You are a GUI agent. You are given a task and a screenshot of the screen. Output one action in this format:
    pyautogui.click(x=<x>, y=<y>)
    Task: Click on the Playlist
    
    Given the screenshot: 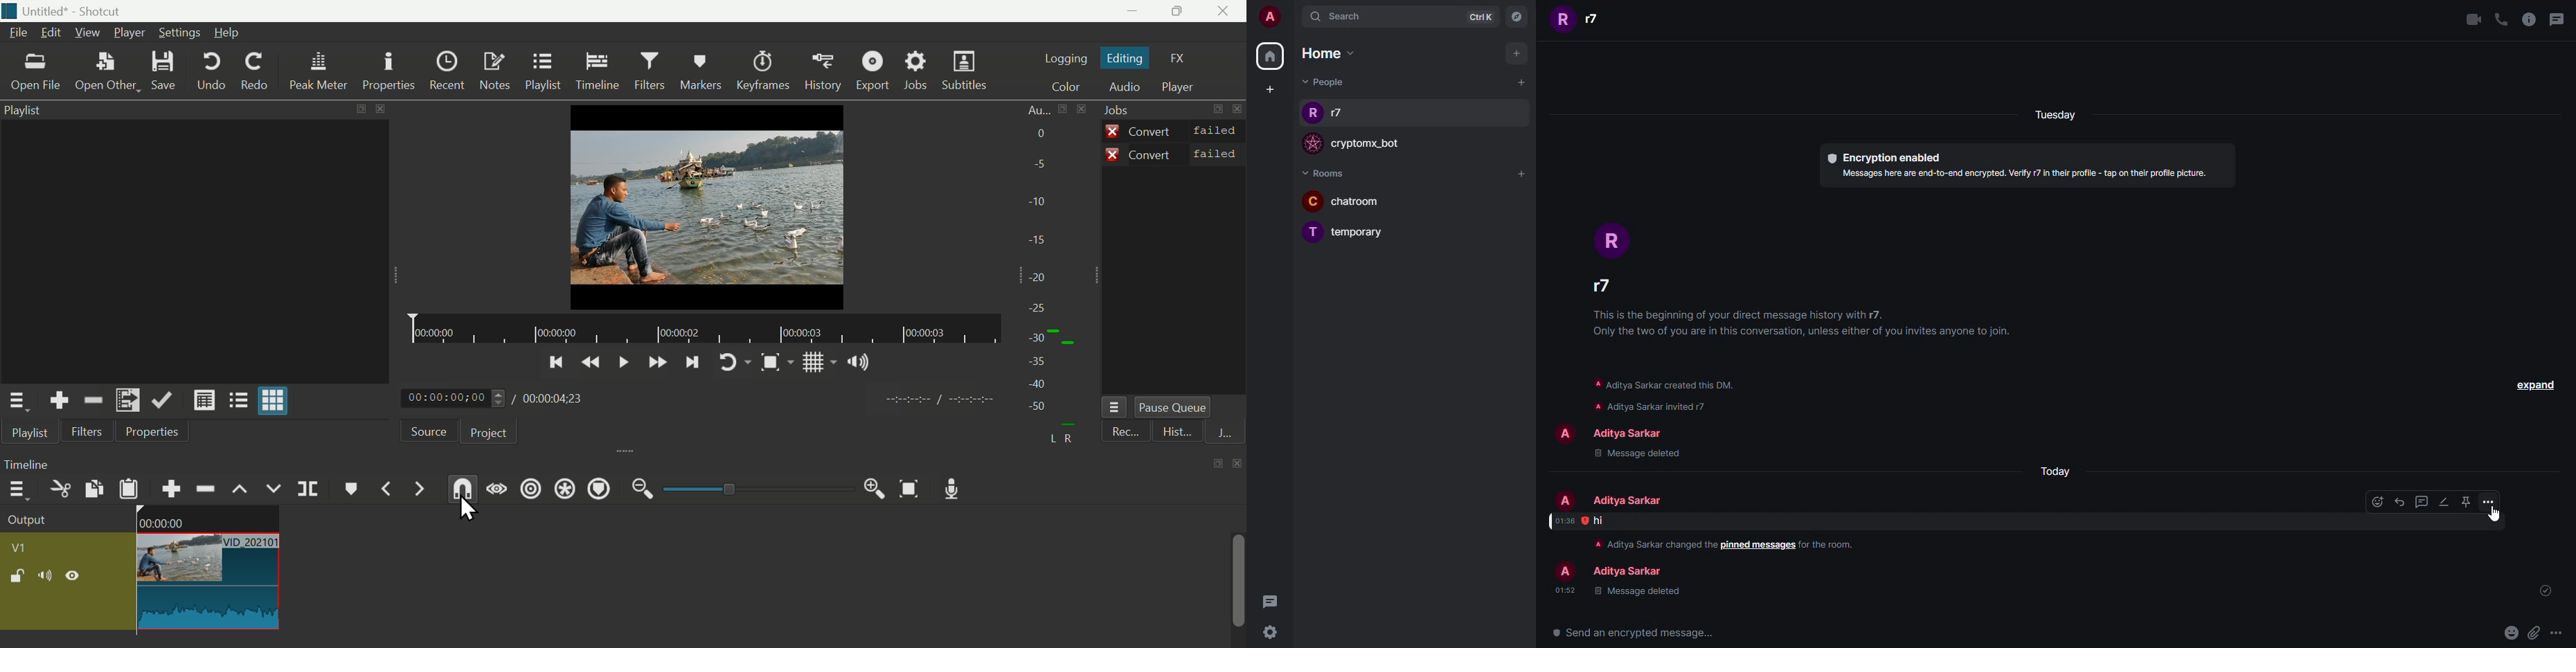 What is the action you would take?
    pyautogui.click(x=542, y=71)
    